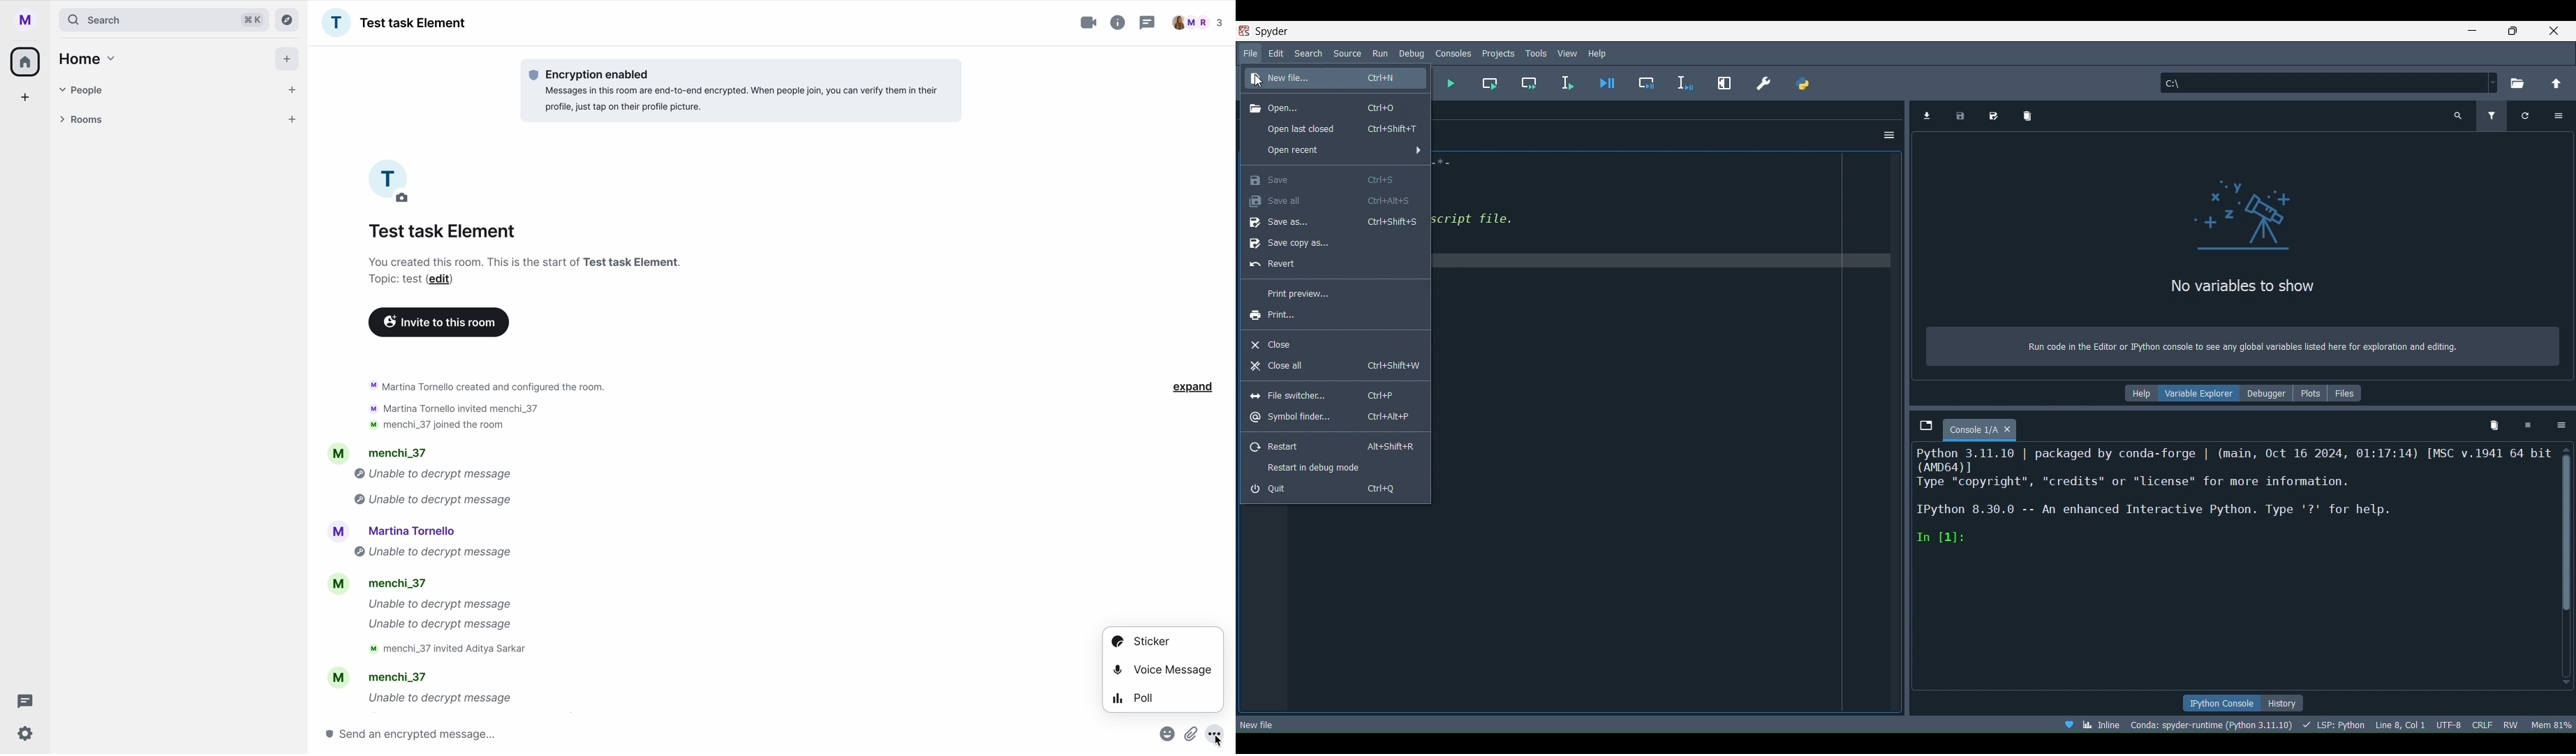  Describe the element at coordinates (1261, 724) in the screenshot. I see `New file` at that location.